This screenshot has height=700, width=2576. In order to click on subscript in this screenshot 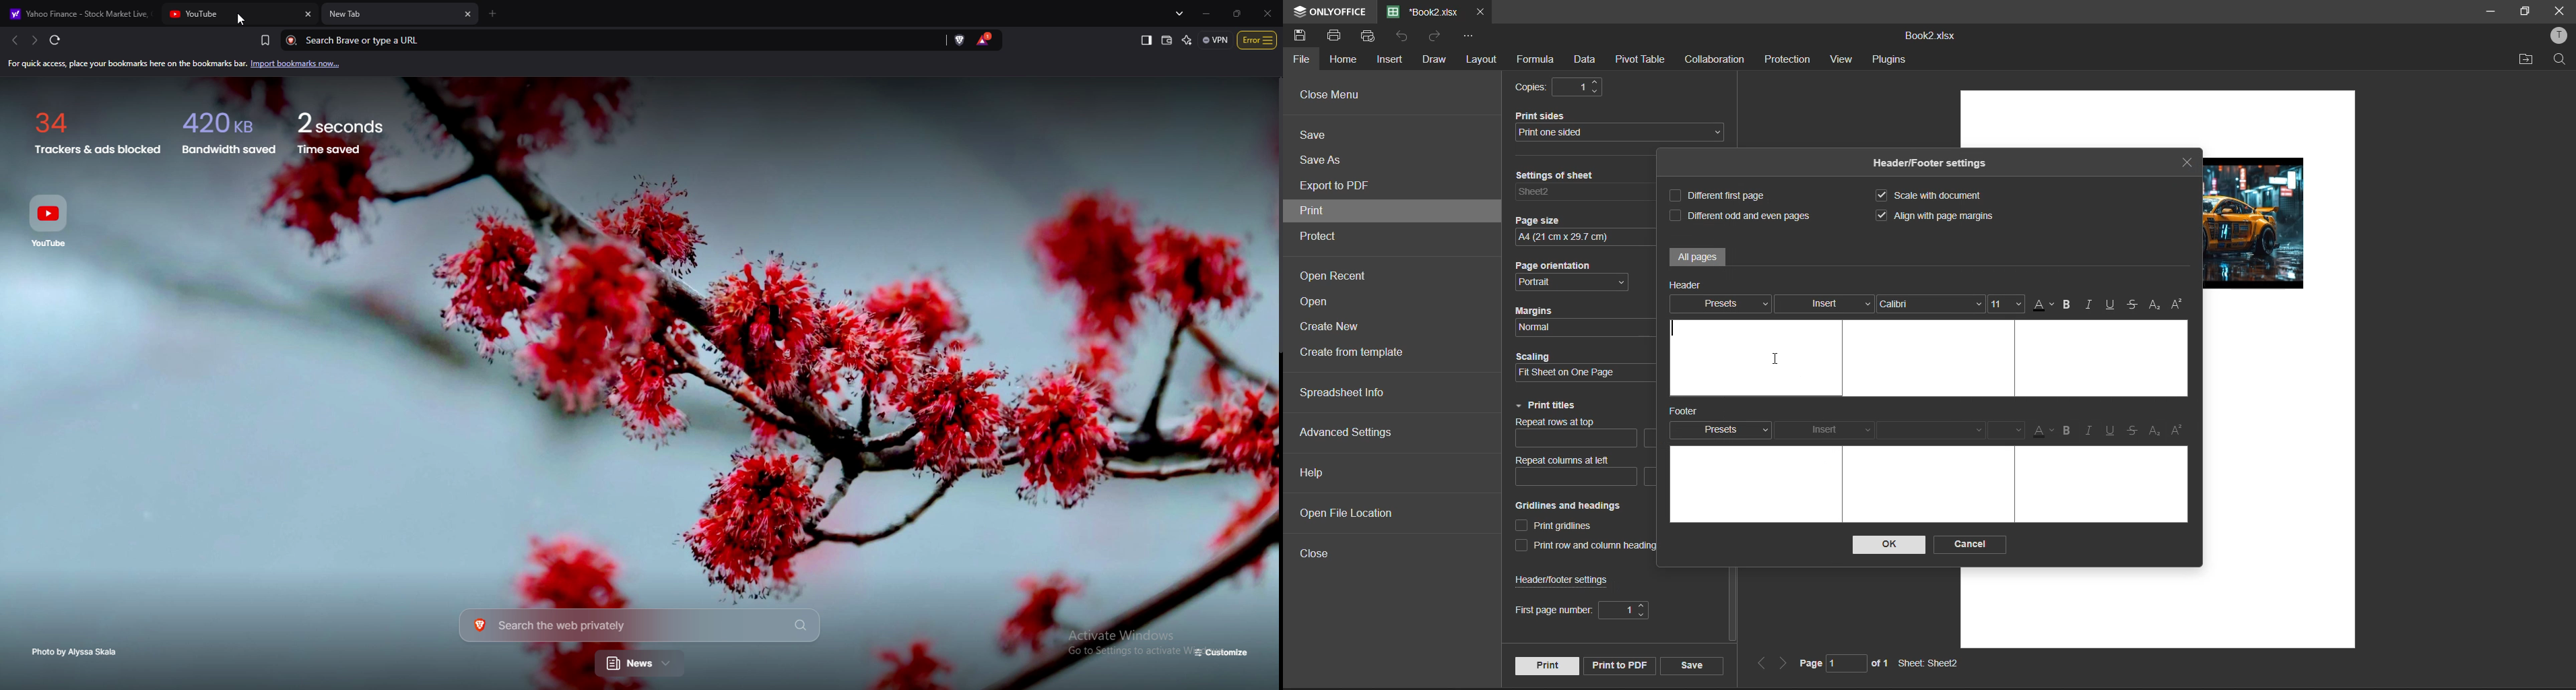, I will do `click(2154, 305)`.